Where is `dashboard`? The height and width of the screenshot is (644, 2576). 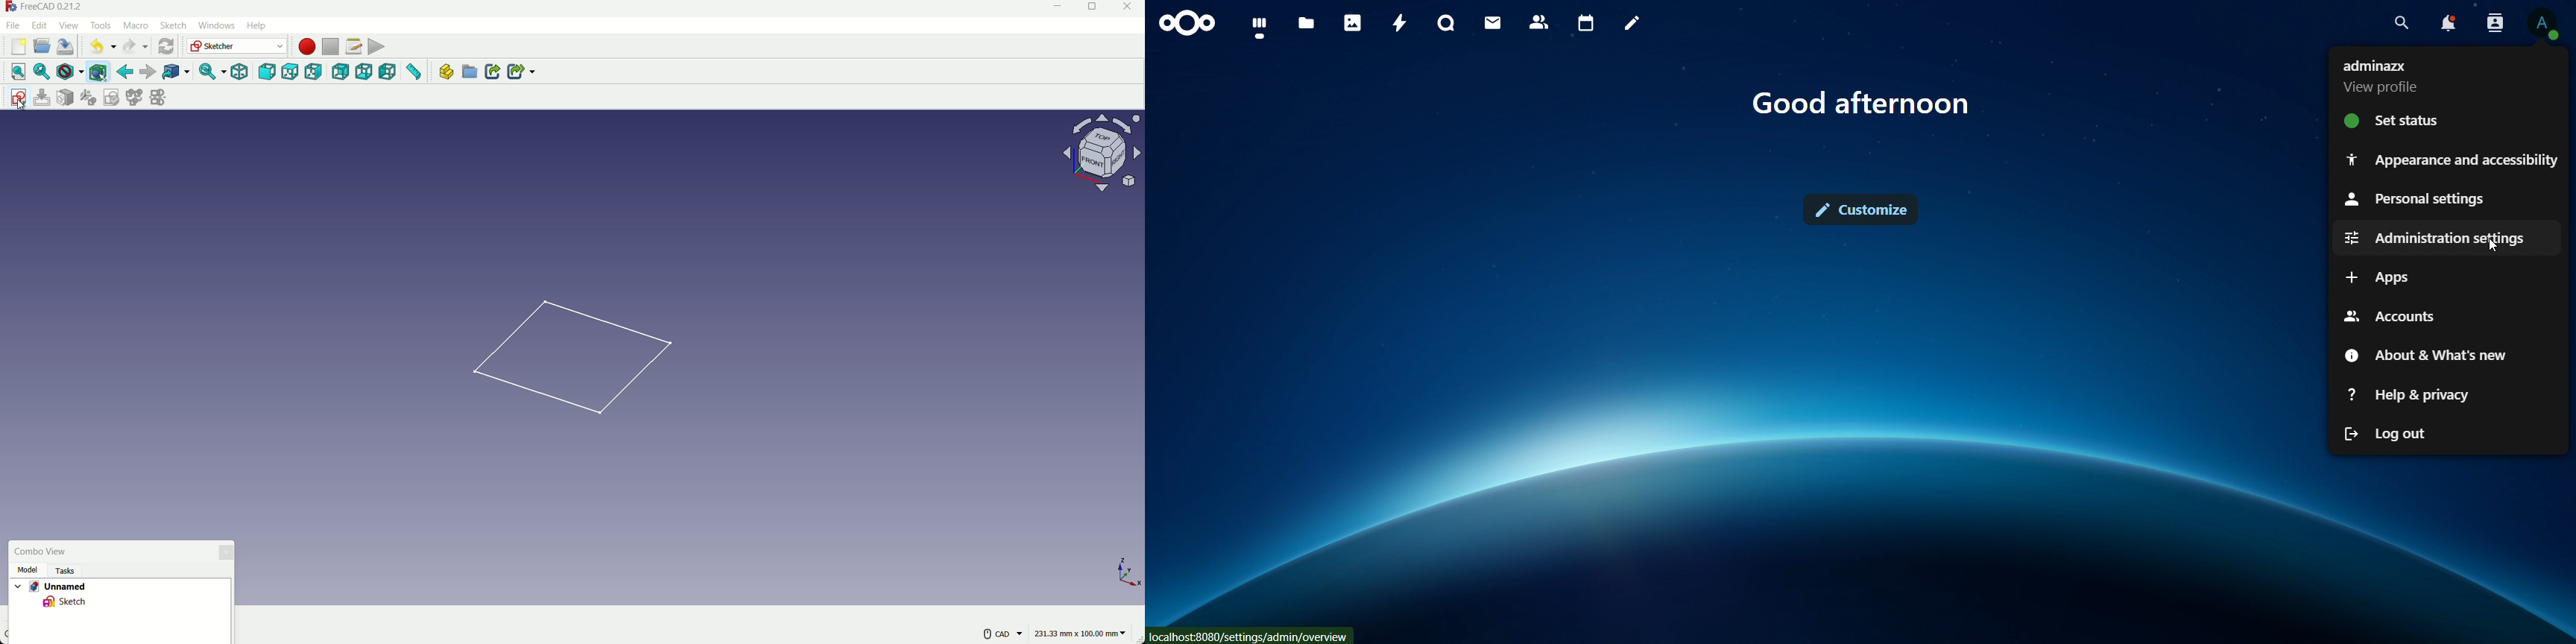 dashboard is located at coordinates (1260, 27).